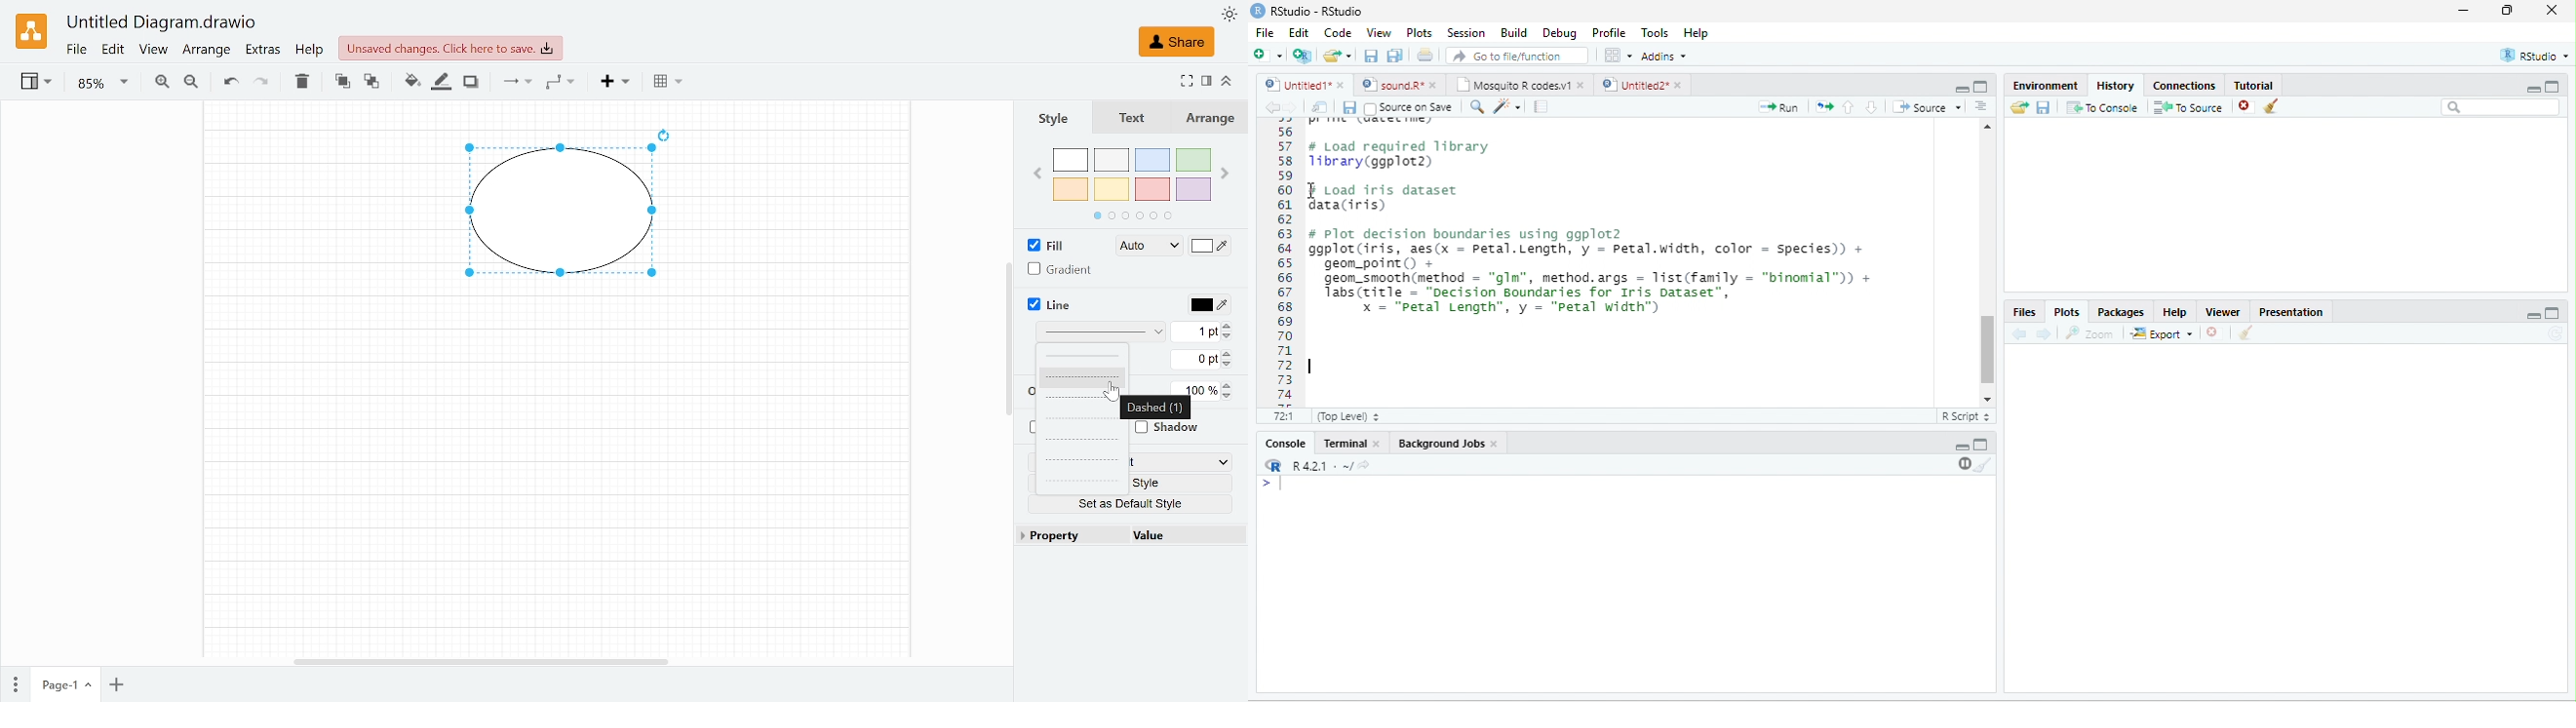  What do you see at coordinates (1275, 484) in the screenshot?
I see `start typing` at bounding box center [1275, 484].